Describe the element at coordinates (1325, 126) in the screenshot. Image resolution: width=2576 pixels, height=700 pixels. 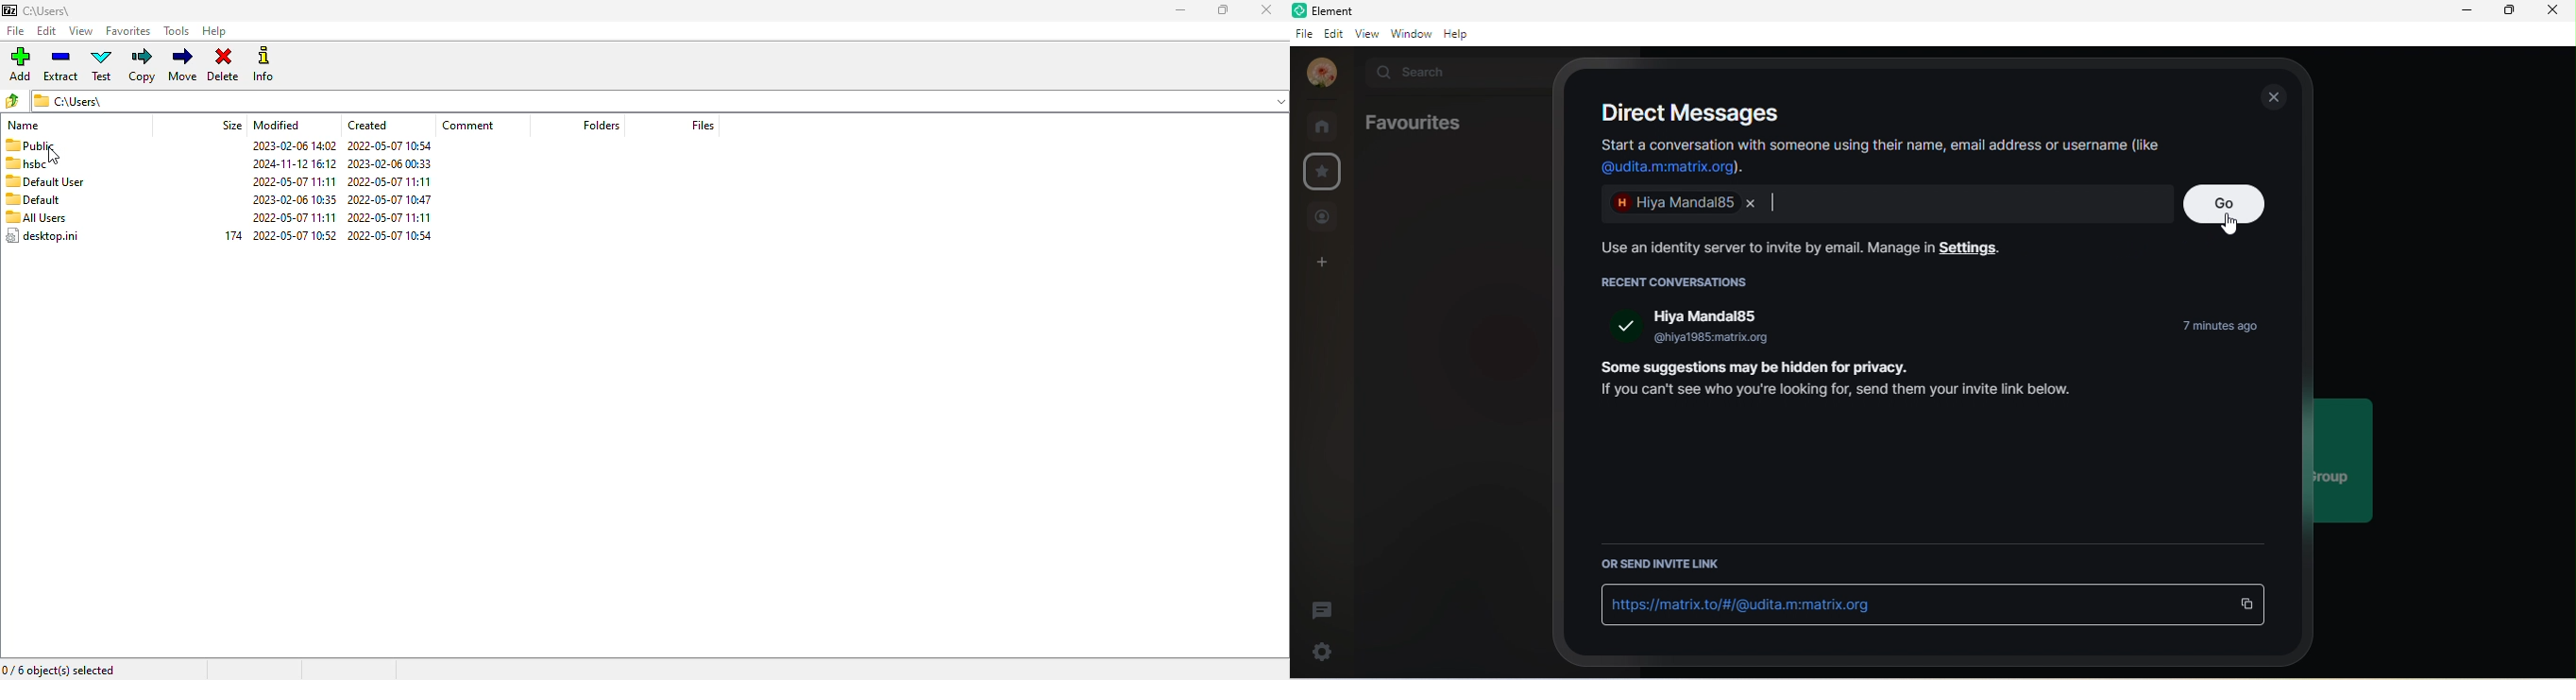
I see `rooms` at that location.